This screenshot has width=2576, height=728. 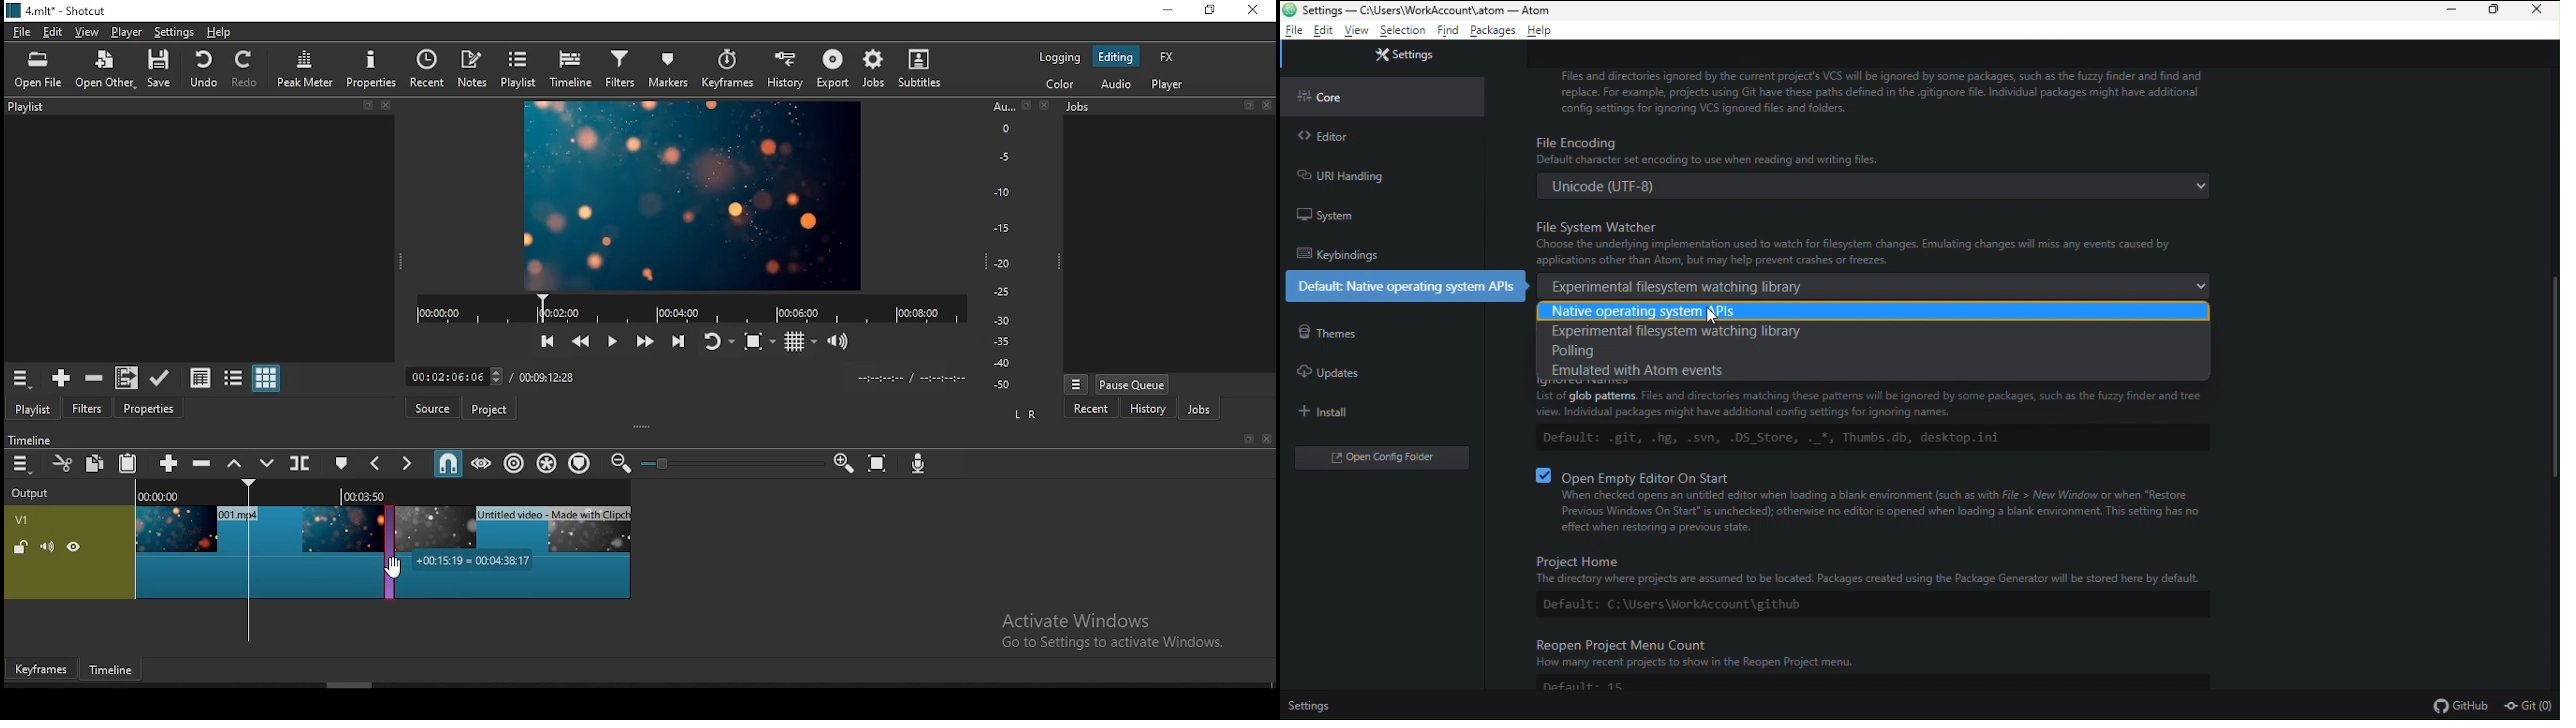 What do you see at coordinates (123, 378) in the screenshot?
I see `add files to playlist` at bounding box center [123, 378].